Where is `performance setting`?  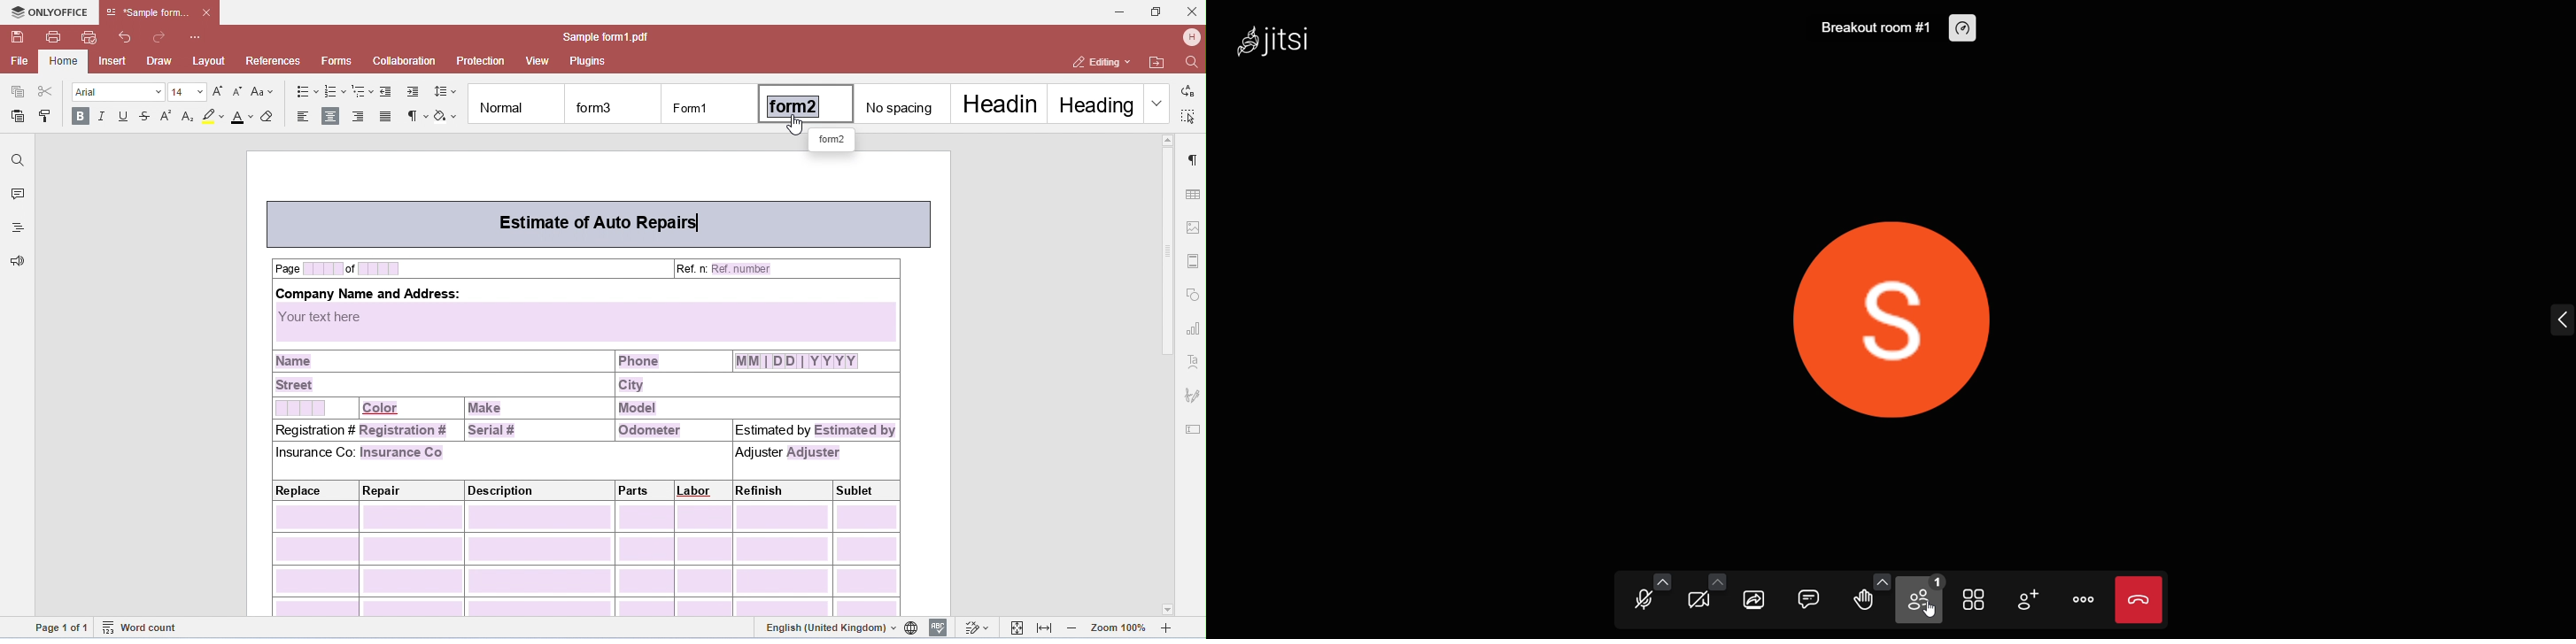 performance setting is located at coordinates (1965, 29).